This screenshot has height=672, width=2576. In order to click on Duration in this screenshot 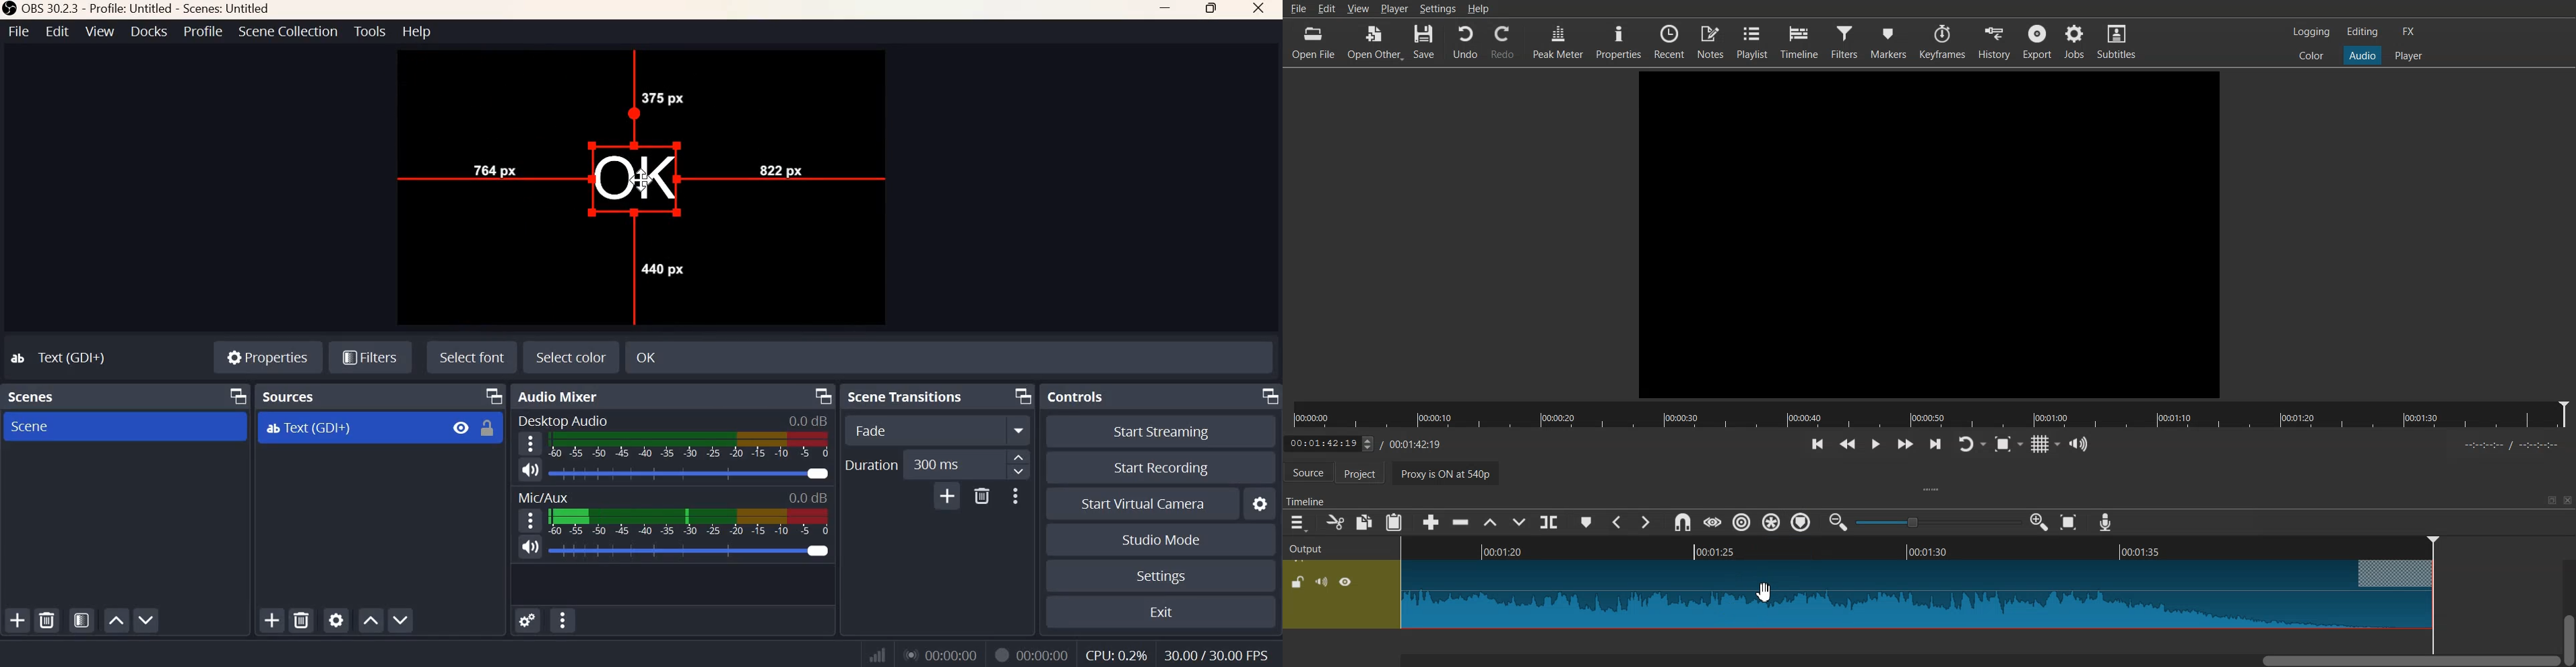, I will do `click(871, 464)`.